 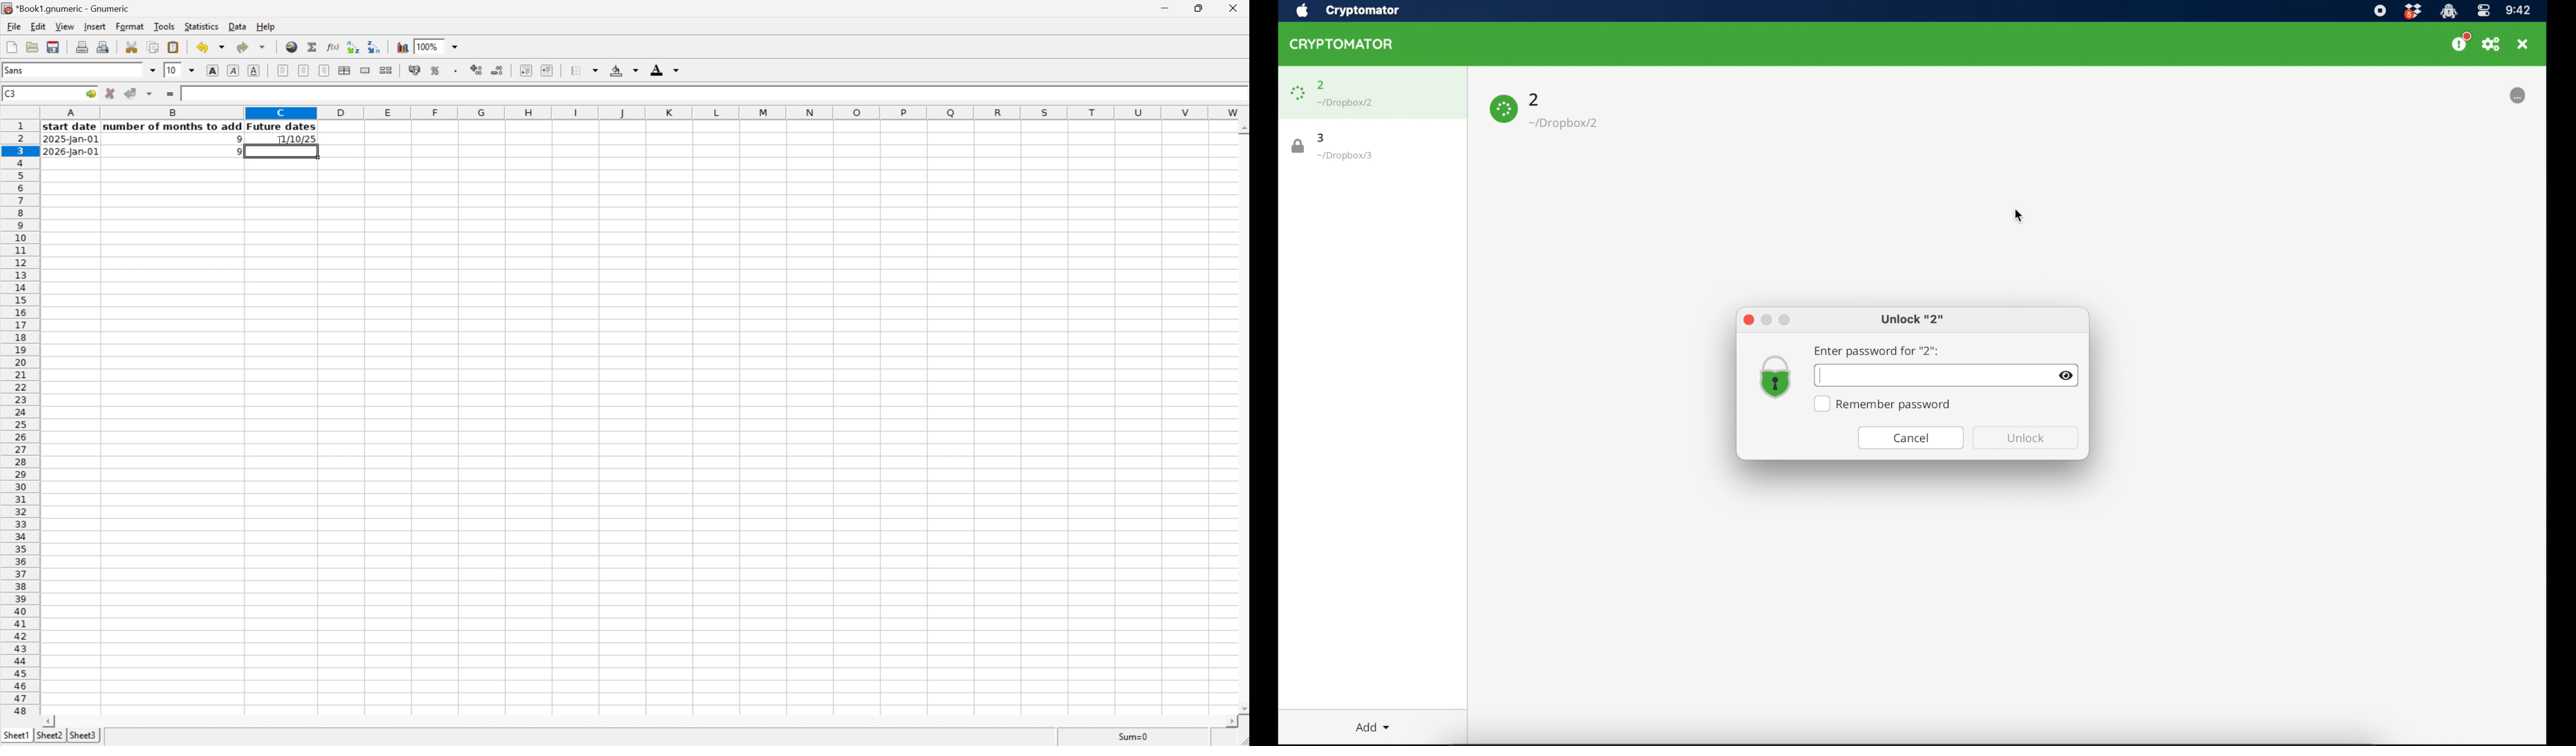 I want to click on Sheet1, so click(x=16, y=735).